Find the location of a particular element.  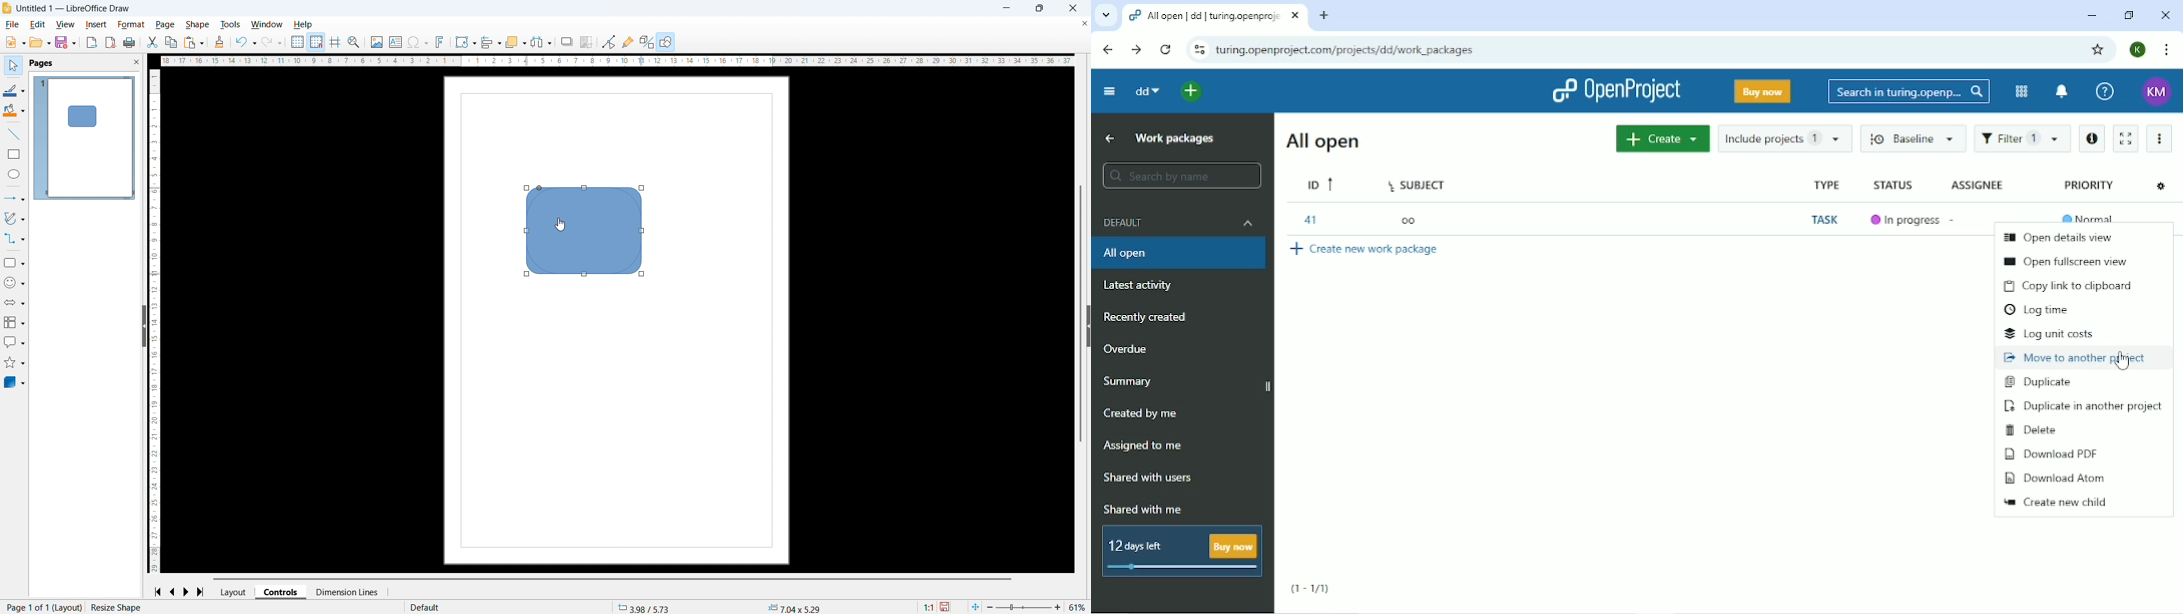

toggle point edit mode is located at coordinates (609, 41).